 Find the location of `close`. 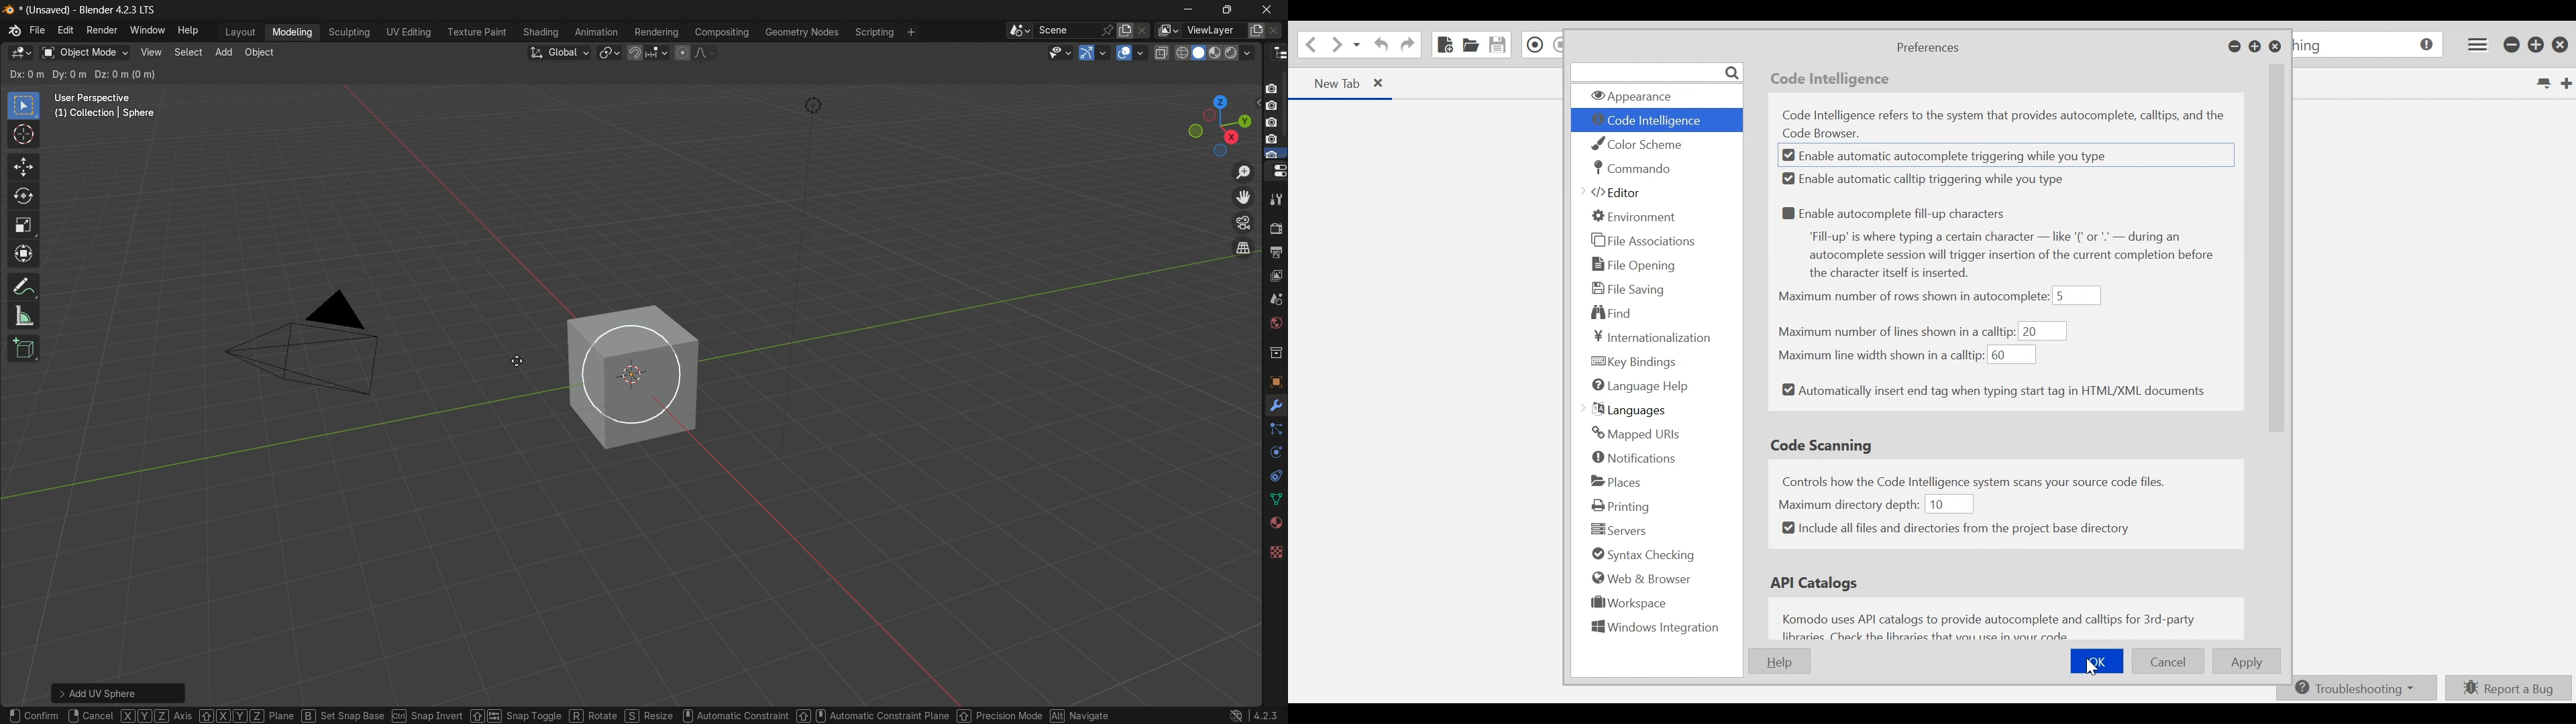

close is located at coordinates (1385, 84).